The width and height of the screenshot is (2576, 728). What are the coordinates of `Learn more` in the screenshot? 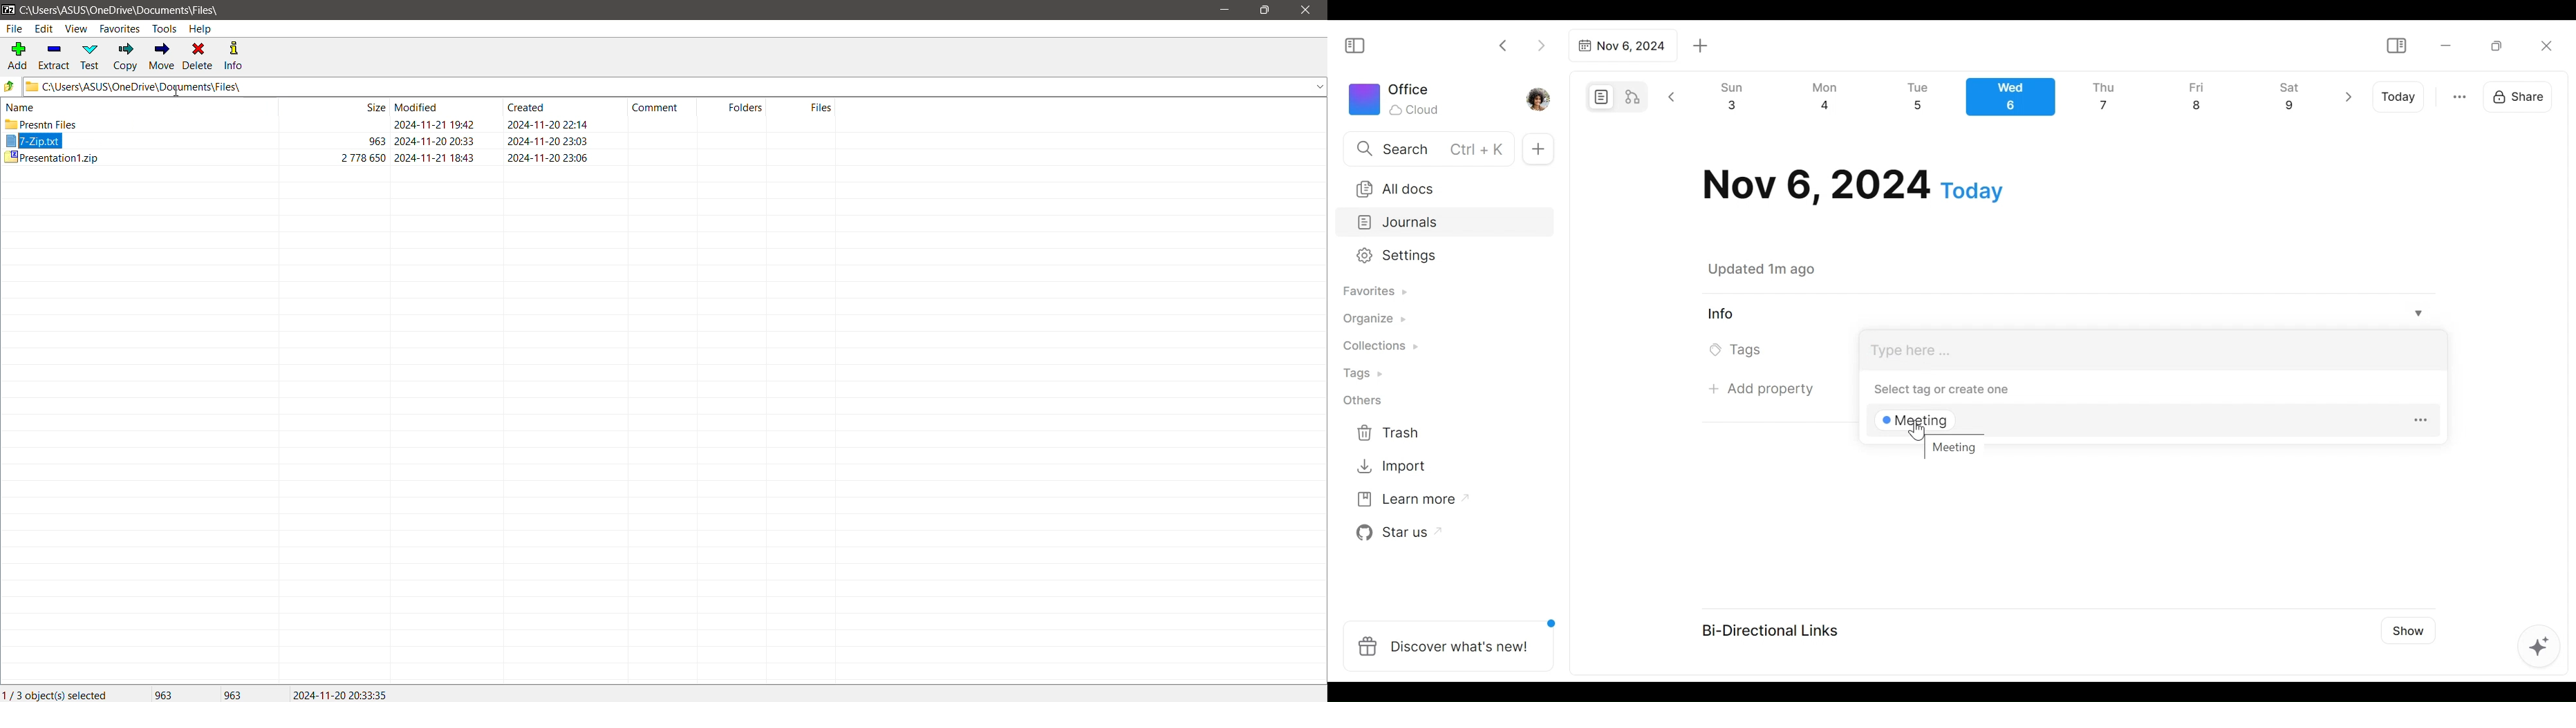 It's located at (1406, 502).